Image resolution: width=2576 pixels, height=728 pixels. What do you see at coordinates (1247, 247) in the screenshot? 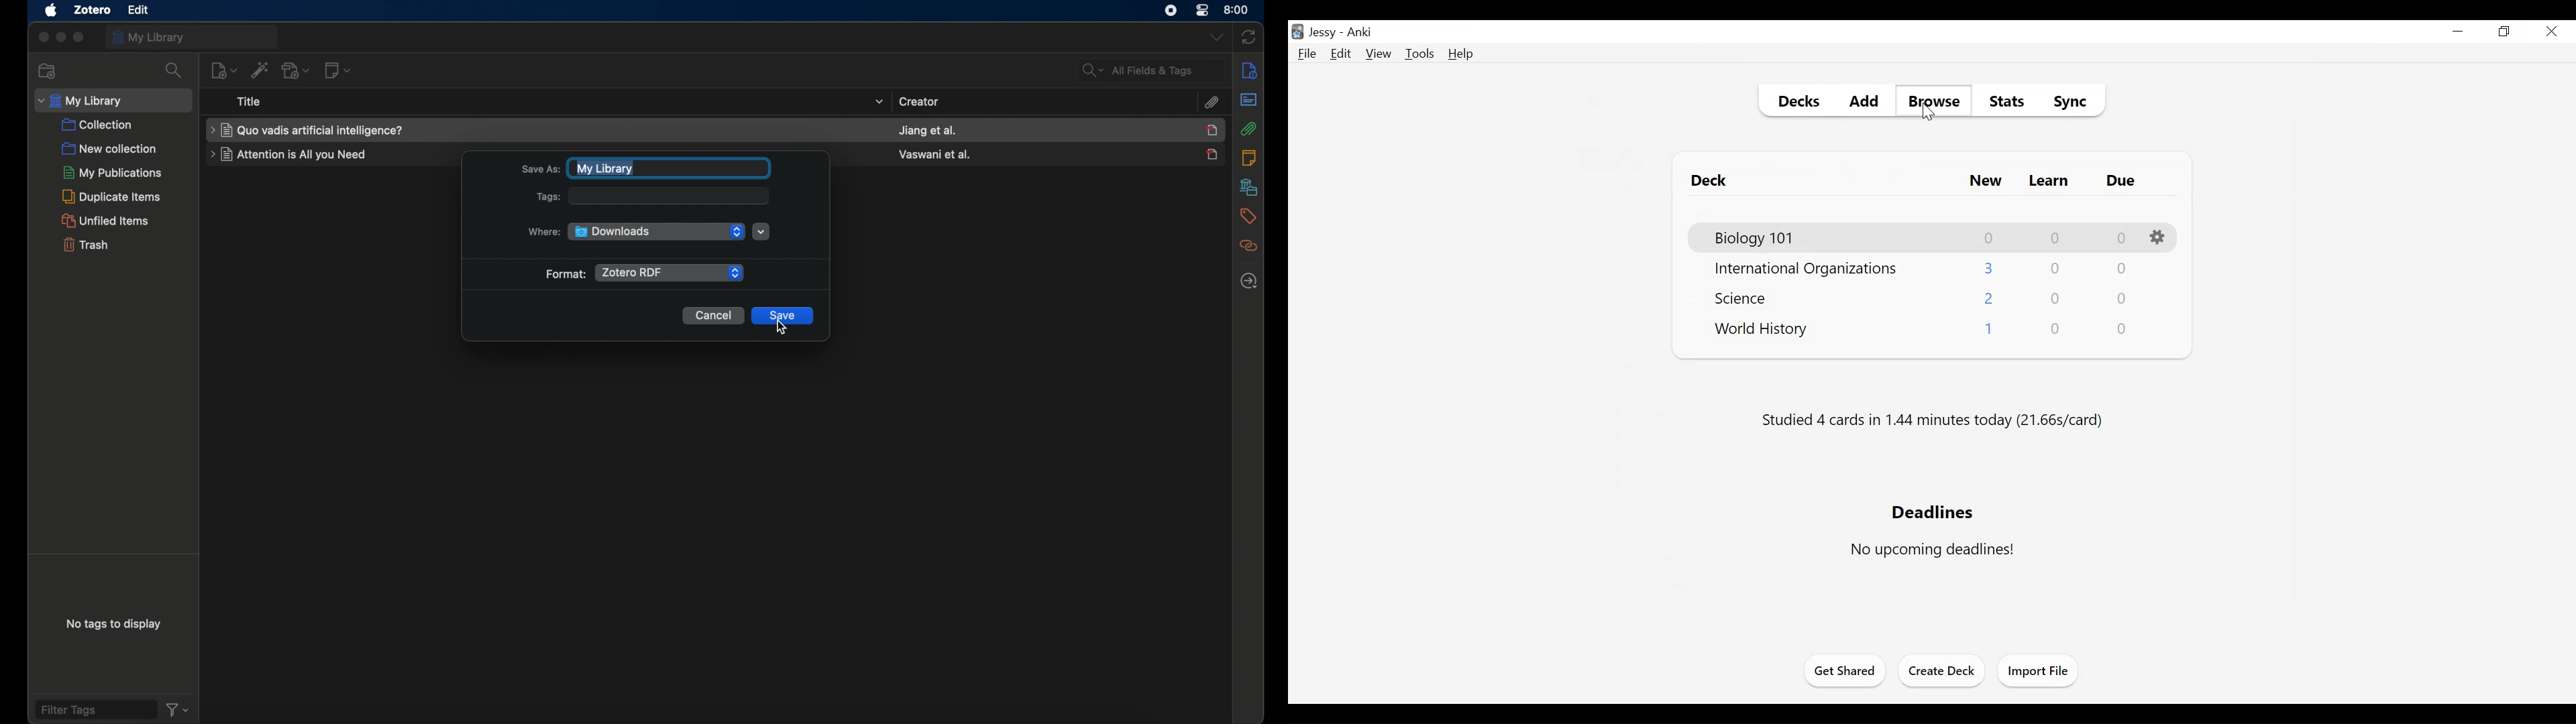
I see `related` at bounding box center [1247, 247].